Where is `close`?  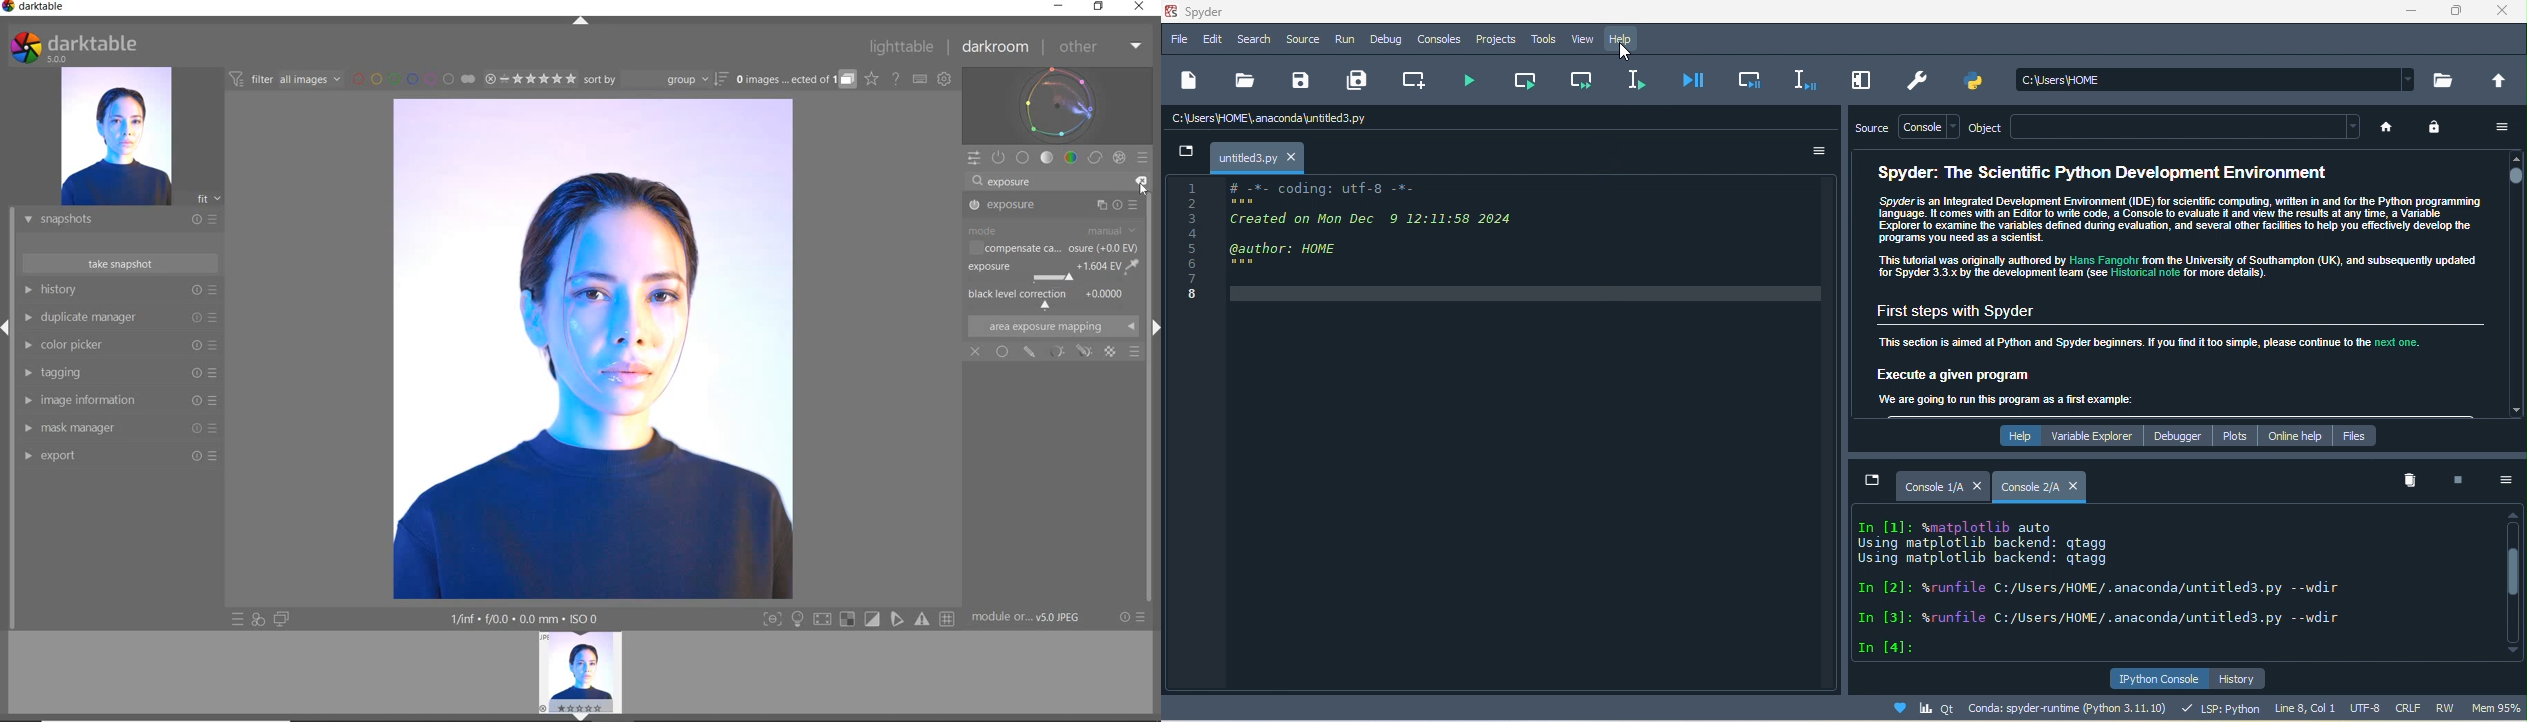
close is located at coordinates (2077, 486).